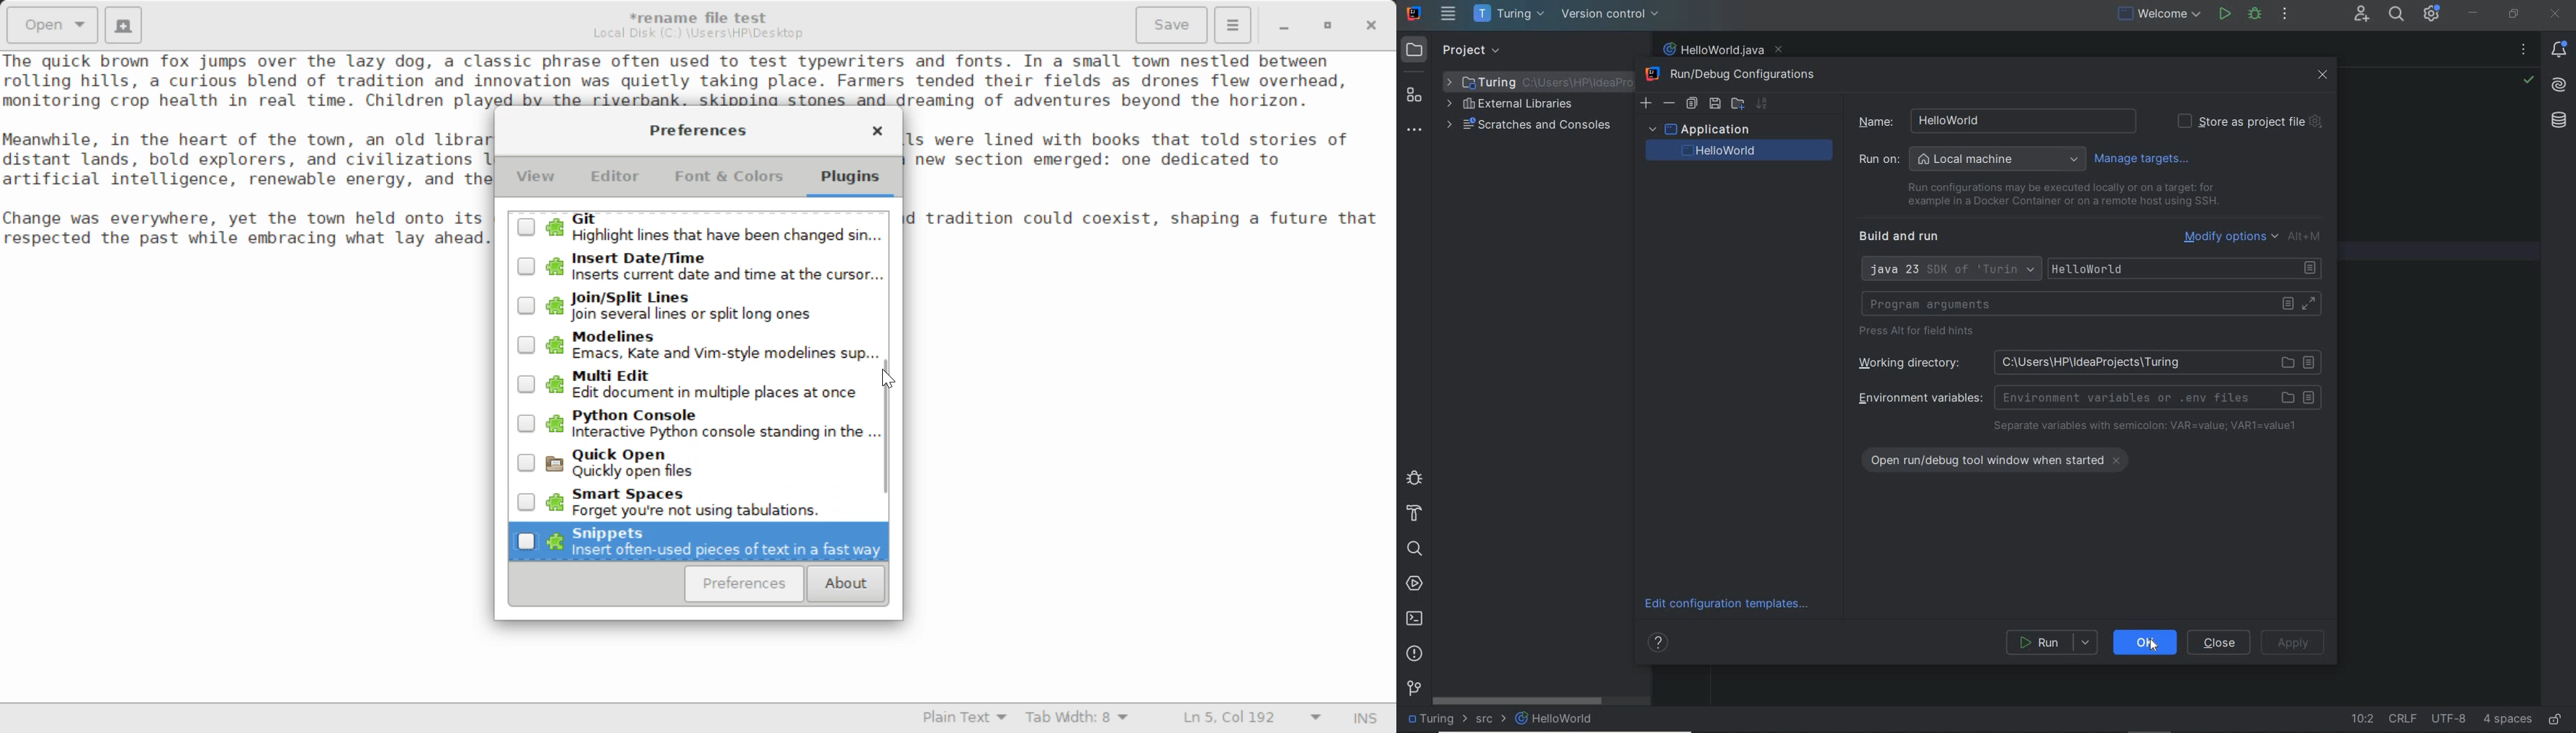 This screenshot has width=2576, height=756. I want to click on press Alt for field hints, so click(1921, 333).